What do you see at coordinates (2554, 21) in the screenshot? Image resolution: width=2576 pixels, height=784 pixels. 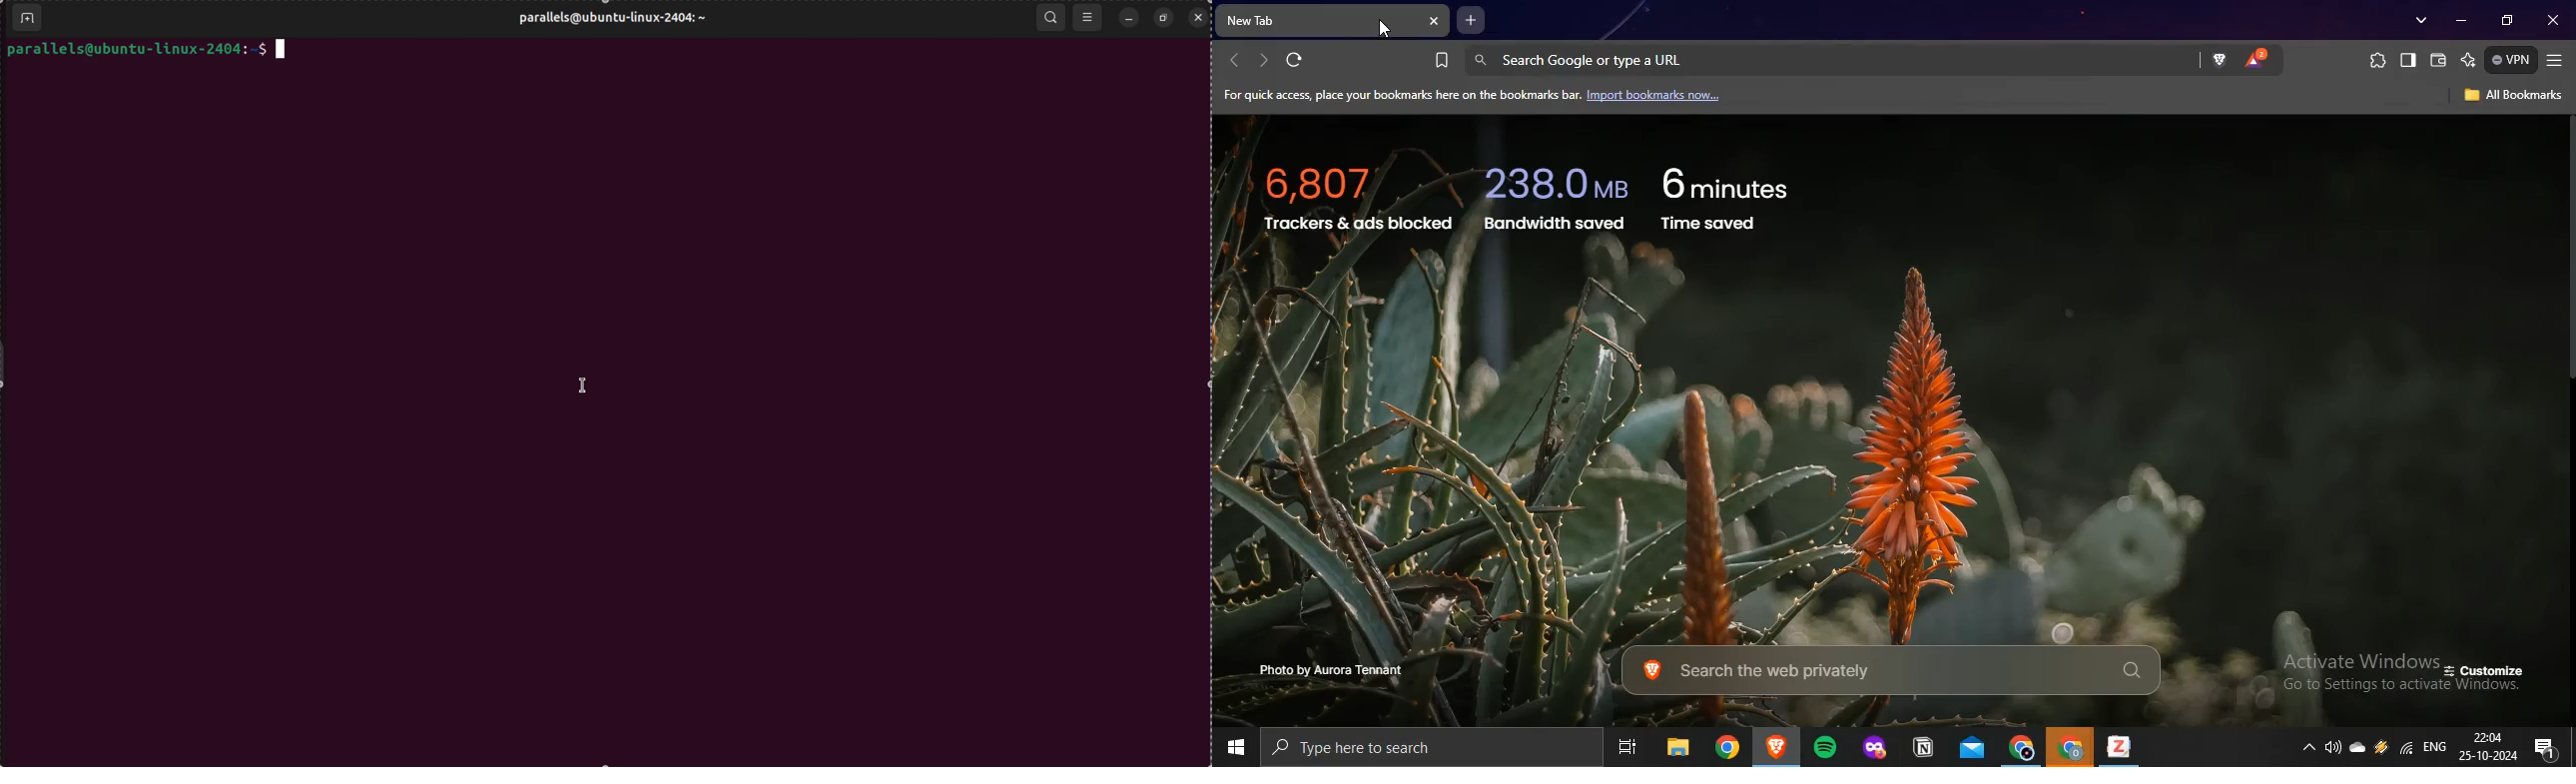 I see `close` at bounding box center [2554, 21].